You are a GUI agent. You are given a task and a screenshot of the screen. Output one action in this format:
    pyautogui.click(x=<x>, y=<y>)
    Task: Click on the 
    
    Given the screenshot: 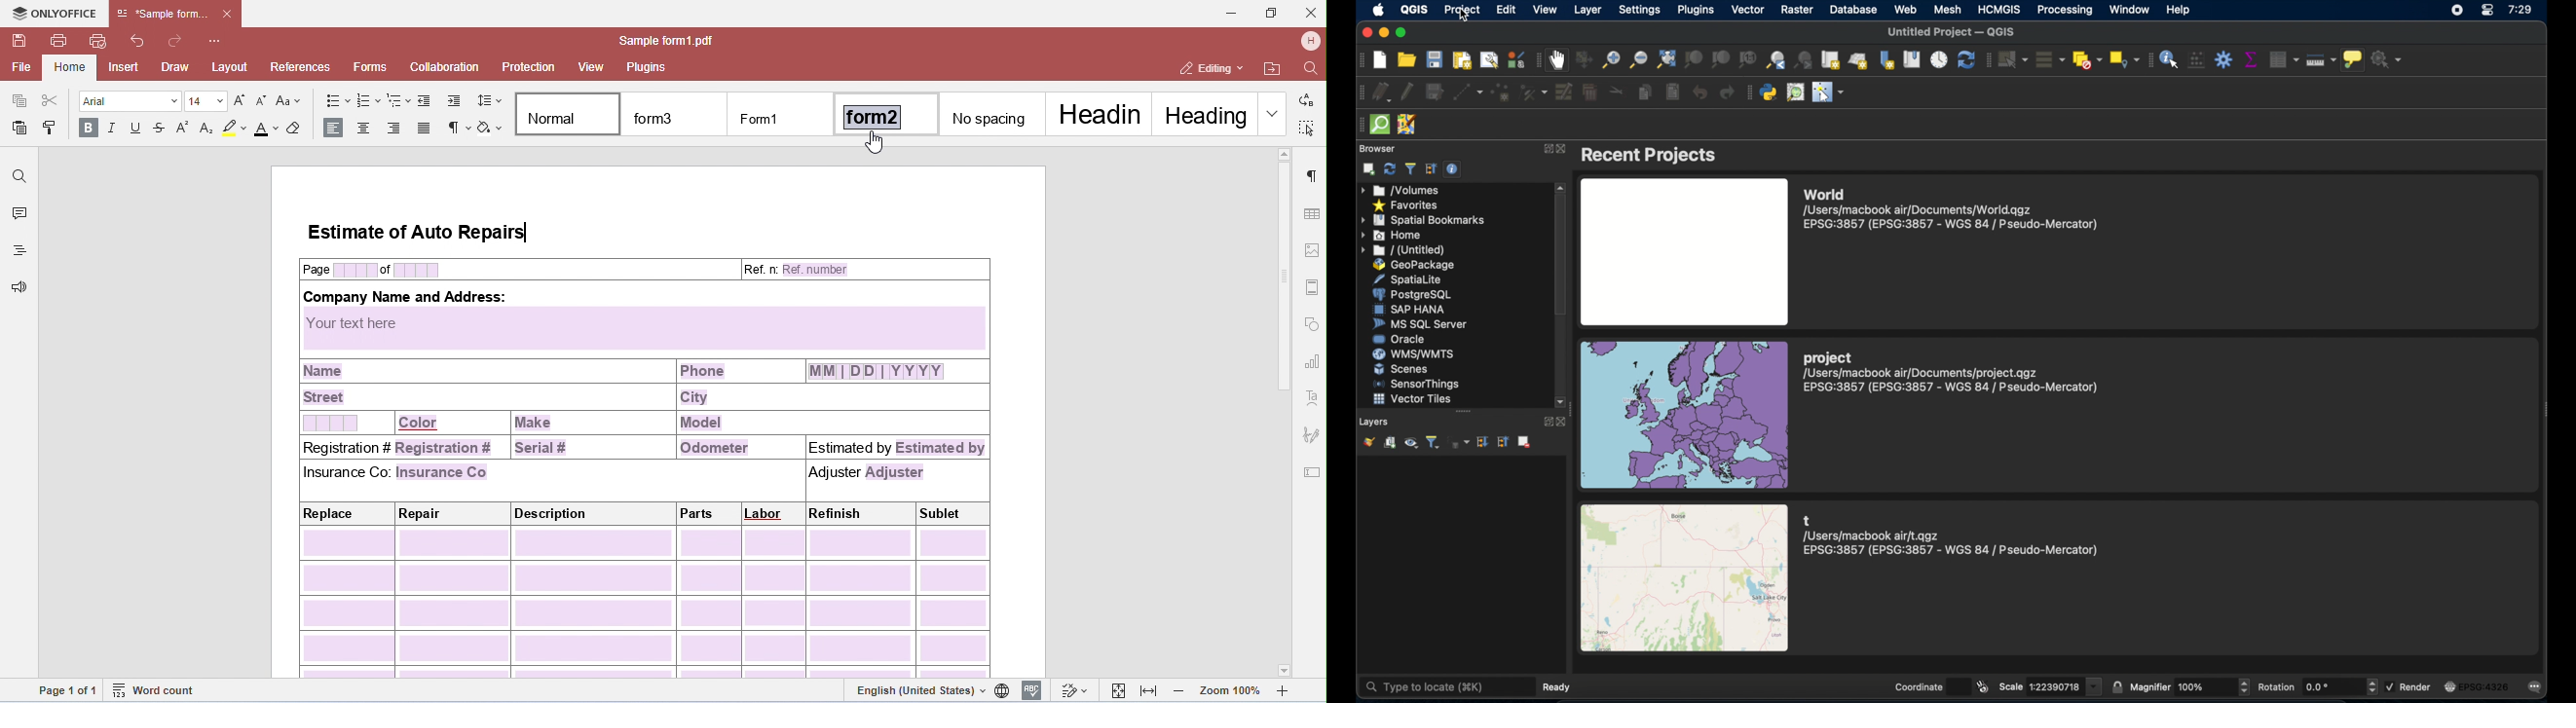 What is the action you would take?
    pyautogui.click(x=2247, y=687)
    